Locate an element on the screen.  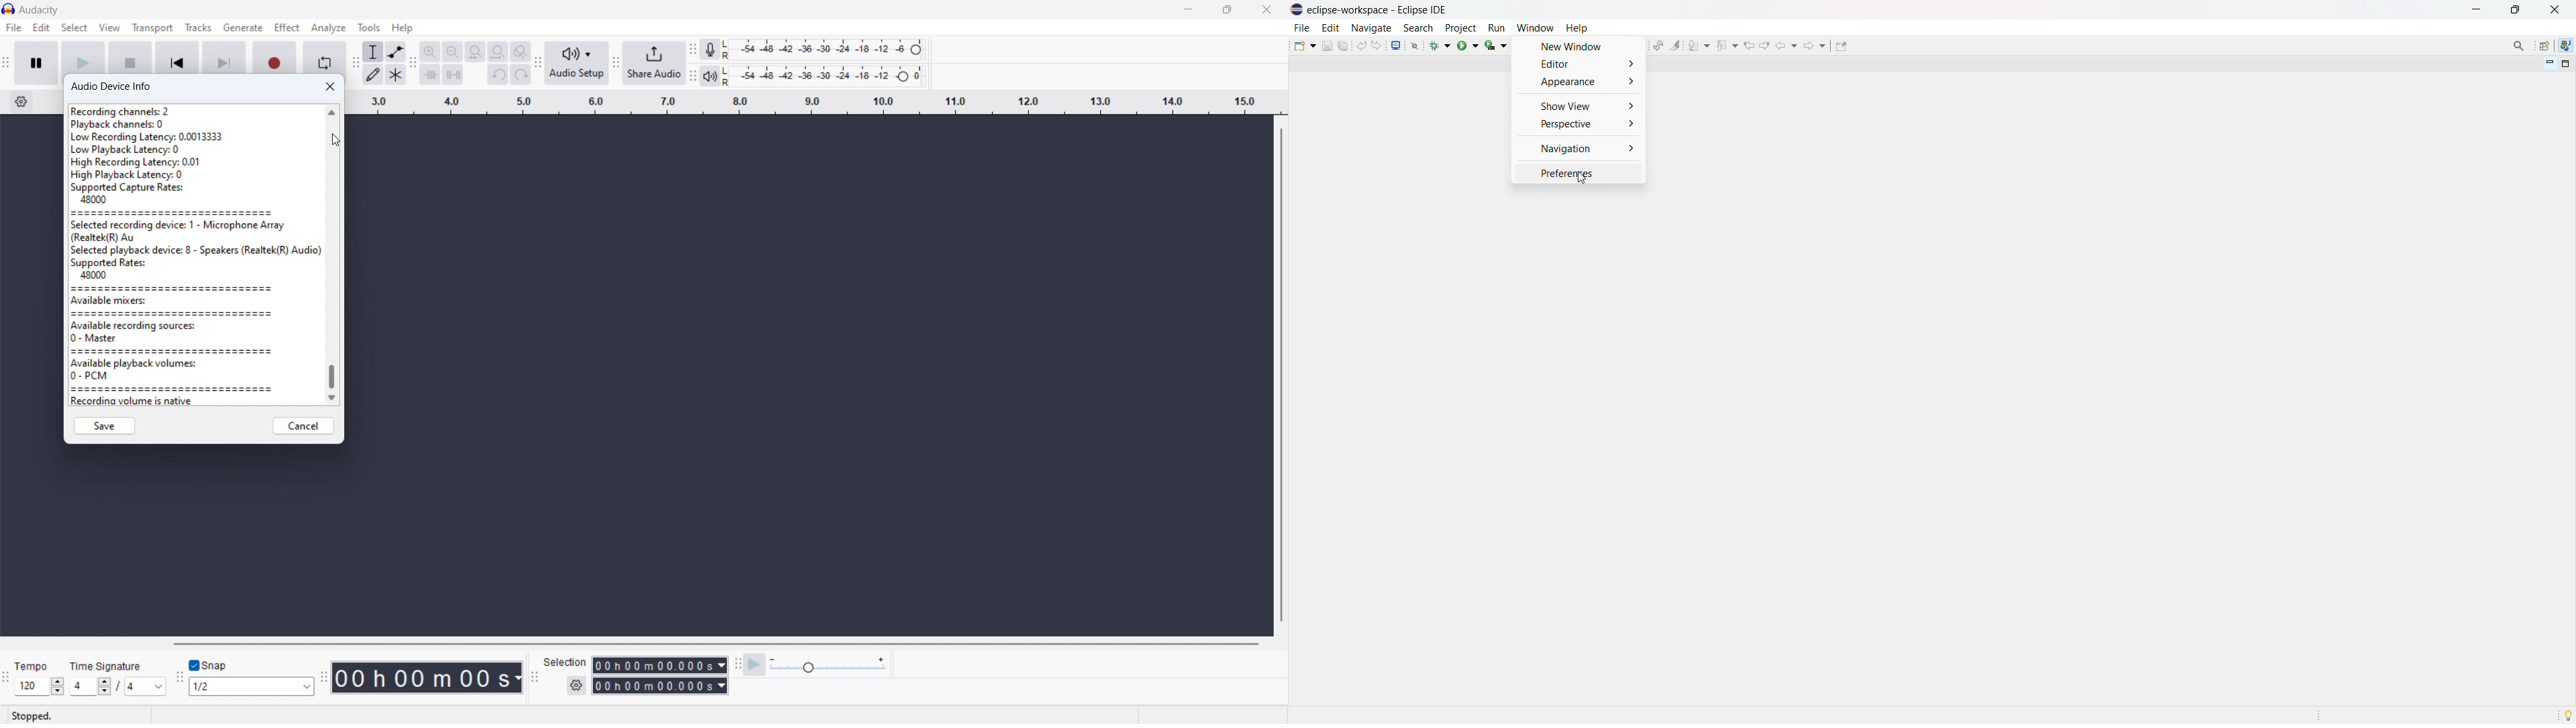
timeline is located at coordinates (817, 103).